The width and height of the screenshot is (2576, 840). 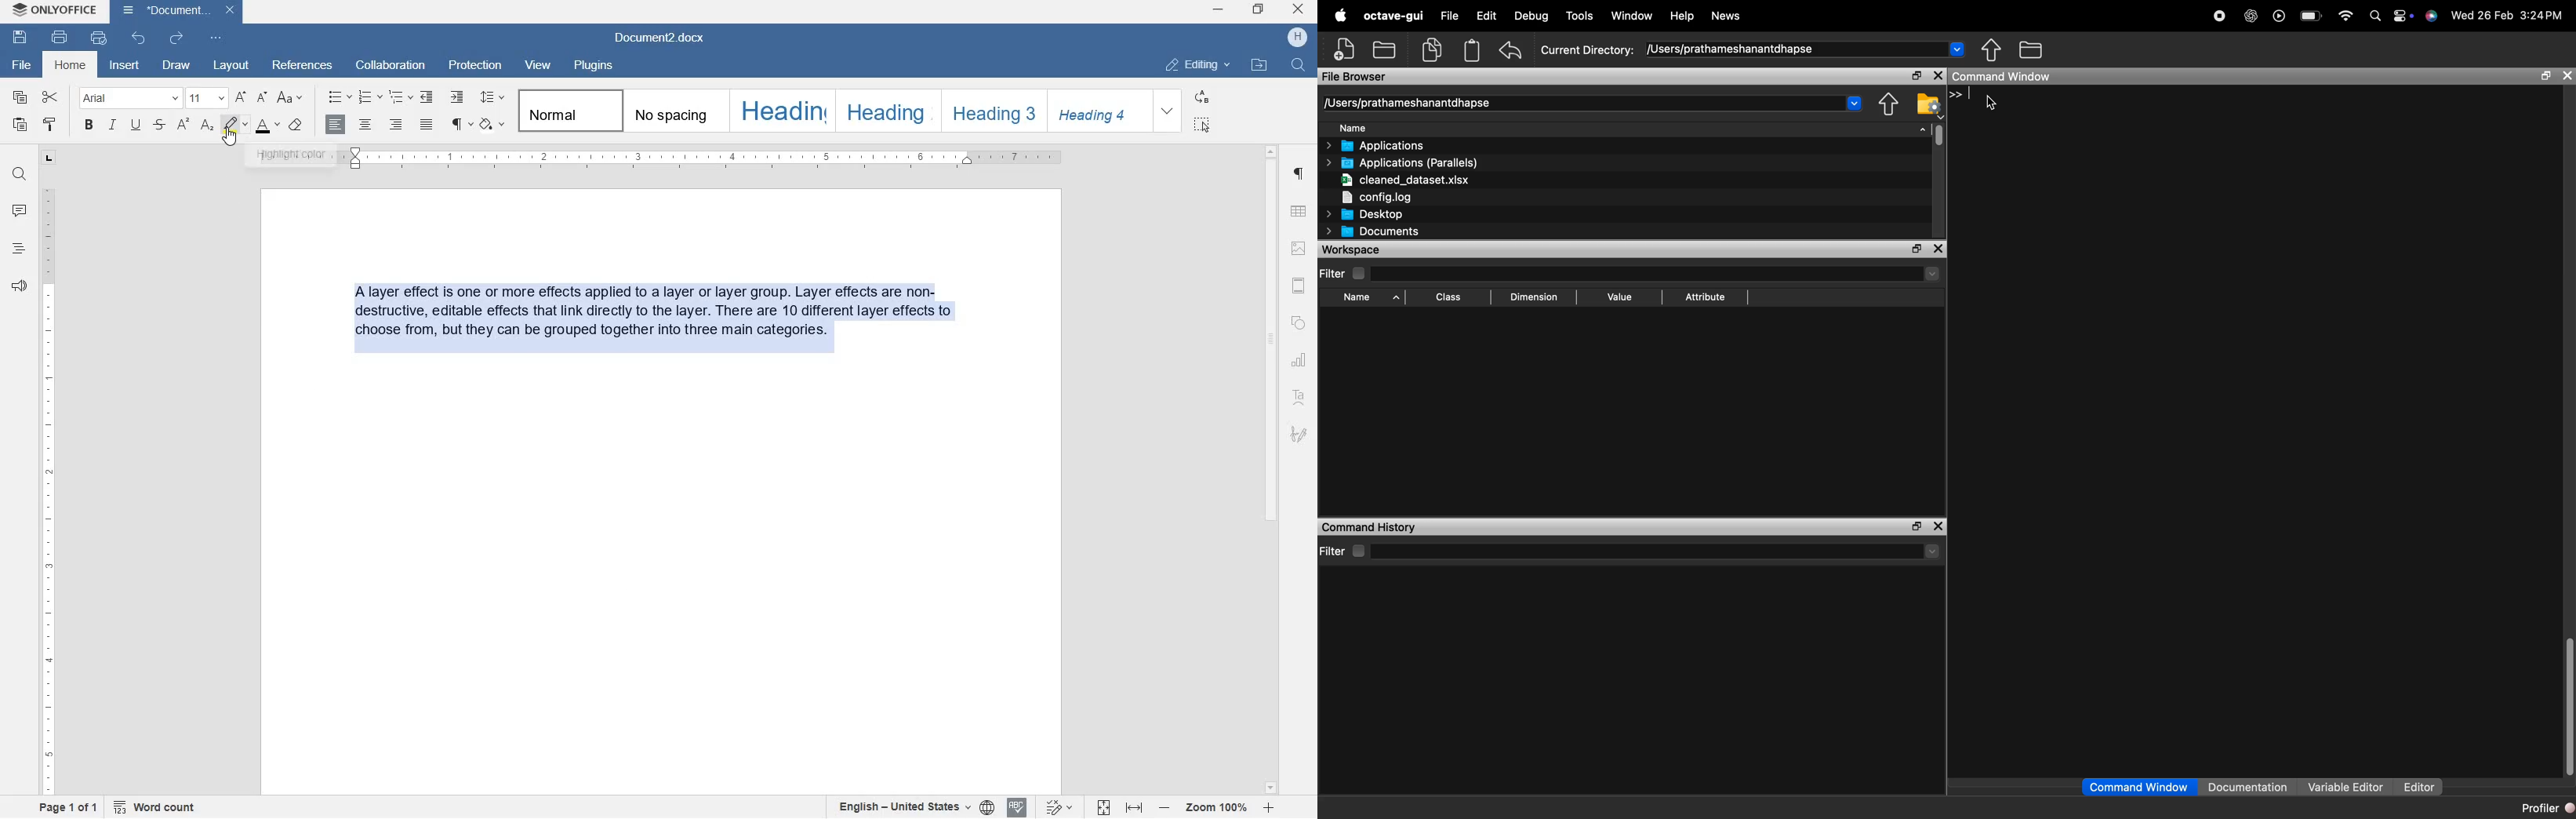 What do you see at coordinates (1203, 125) in the screenshot?
I see `select all` at bounding box center [1203, 125].